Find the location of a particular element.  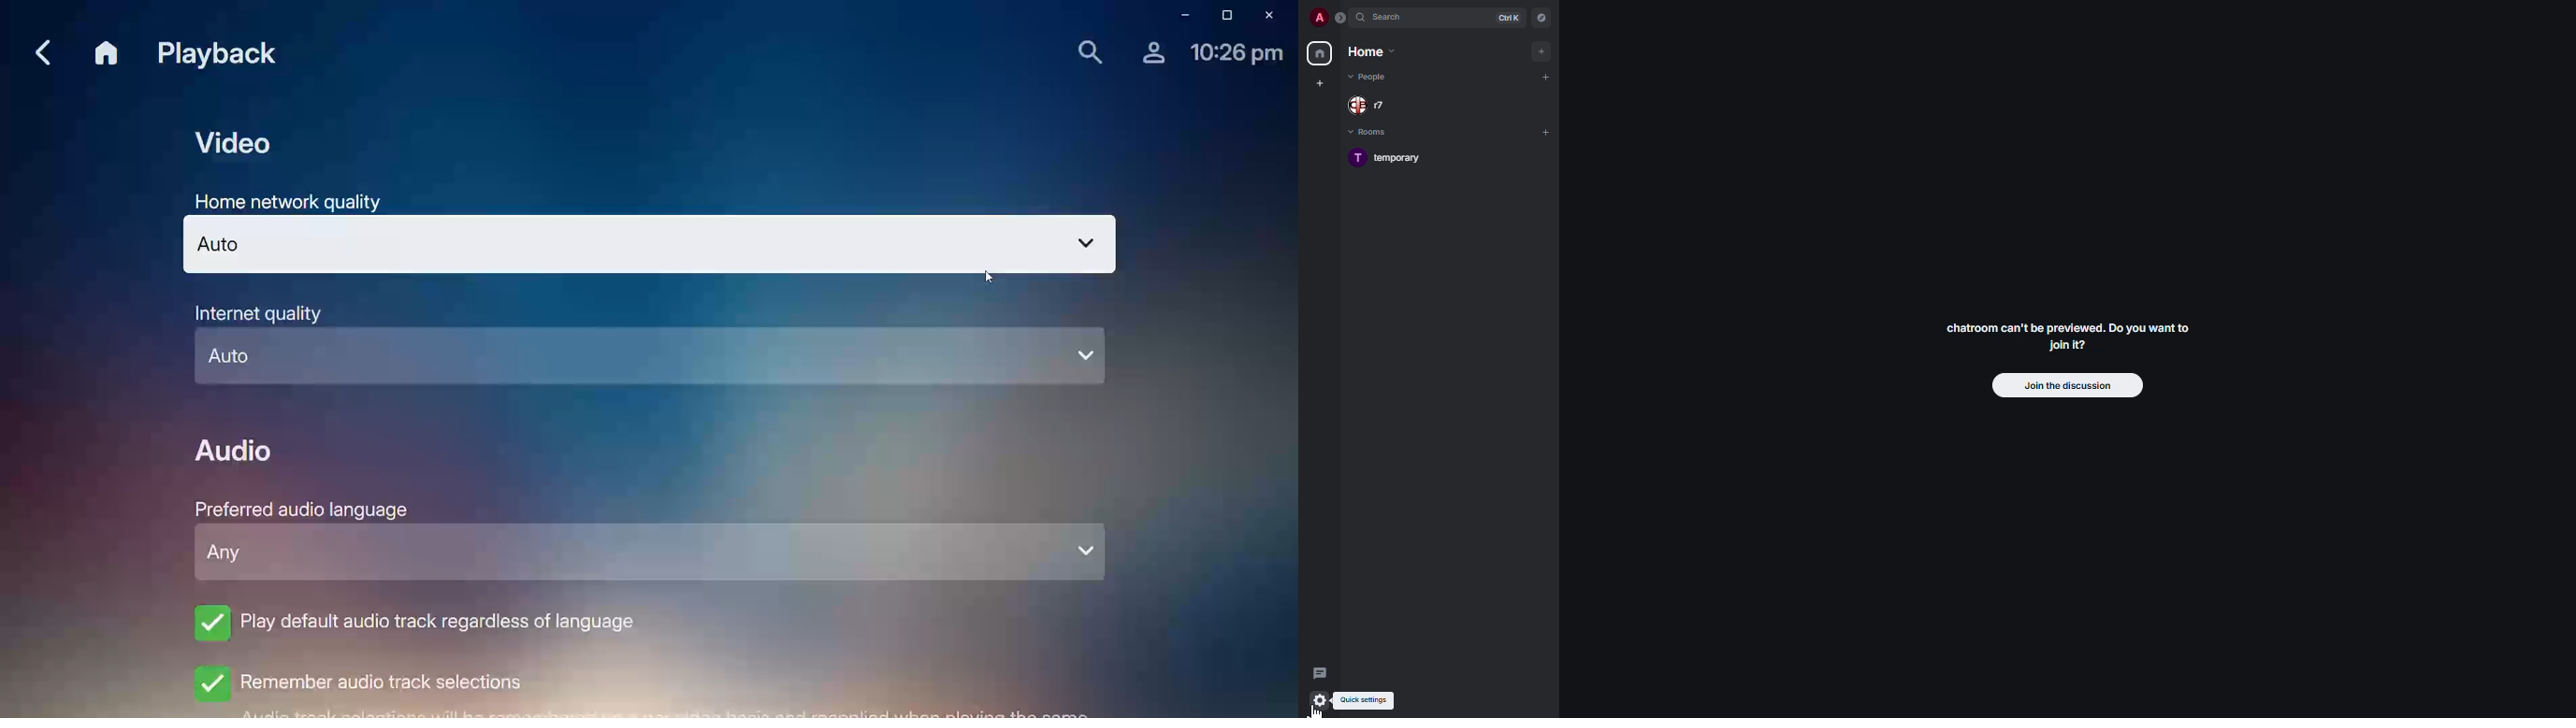

home is located at coordinates (1321, 54).